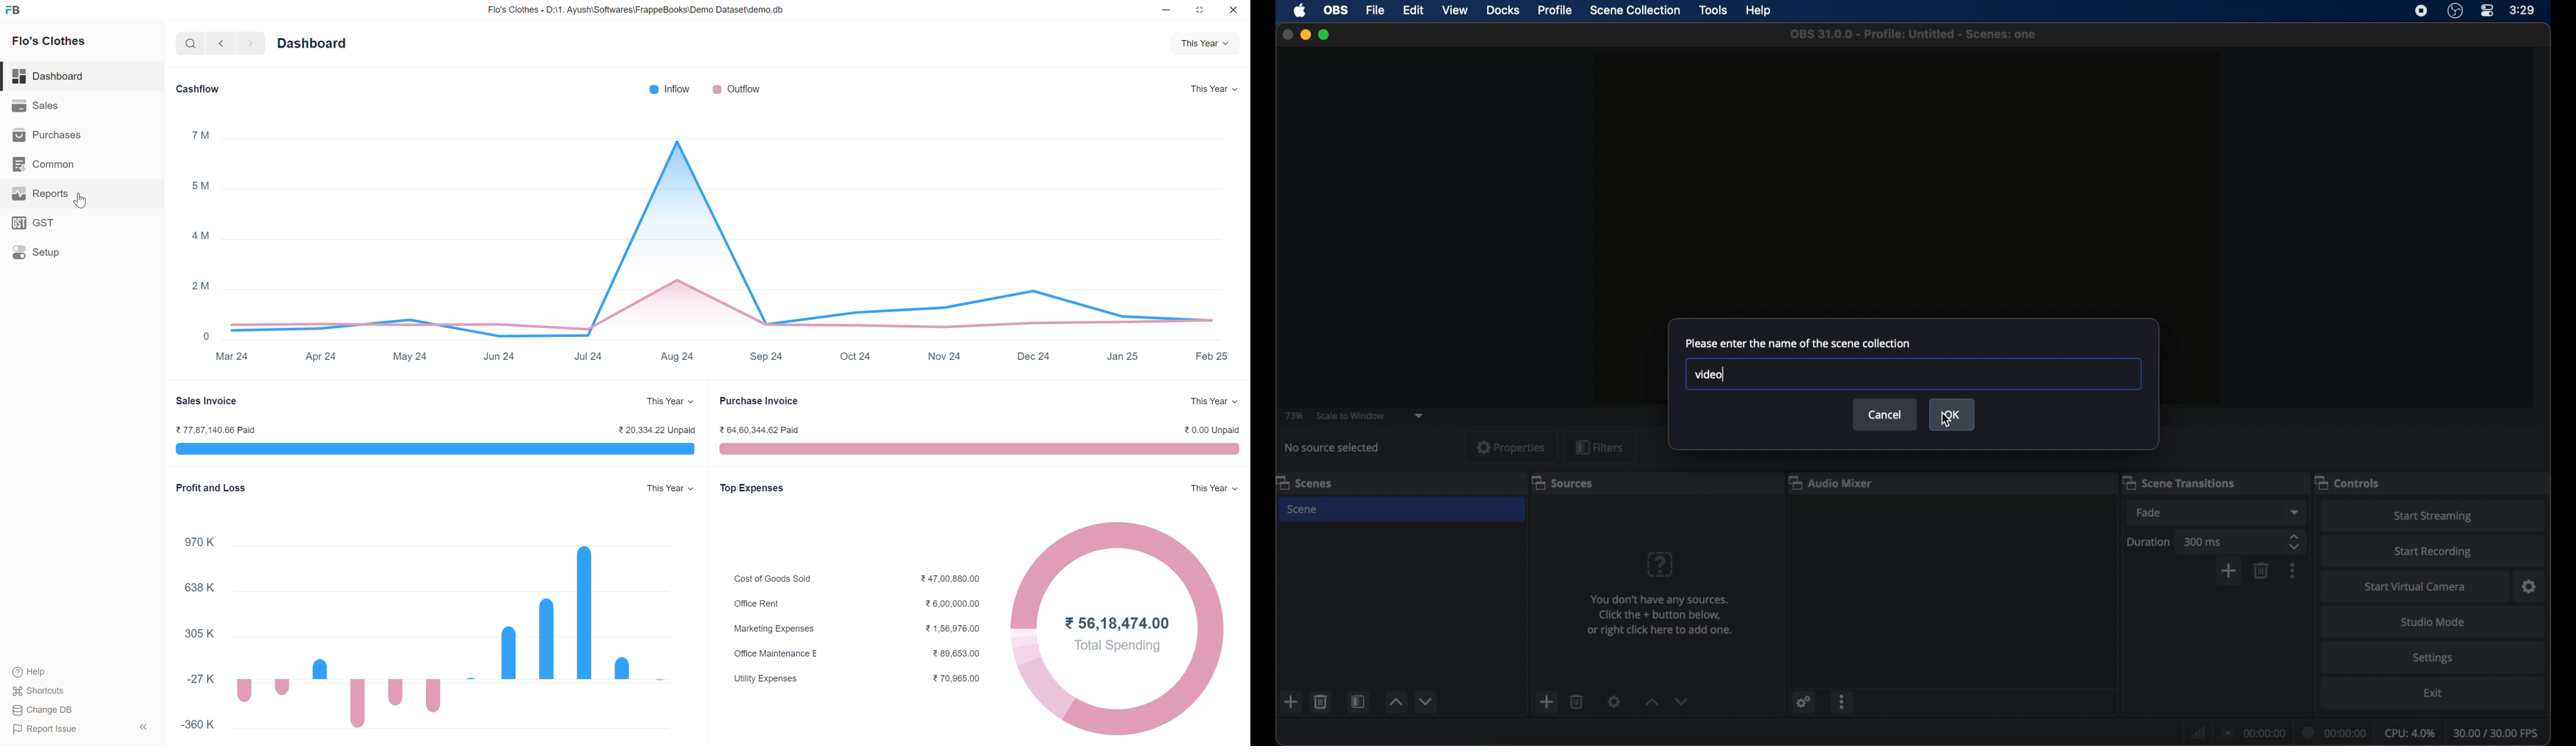  I want to click on feb 25, so click(1211, 356).